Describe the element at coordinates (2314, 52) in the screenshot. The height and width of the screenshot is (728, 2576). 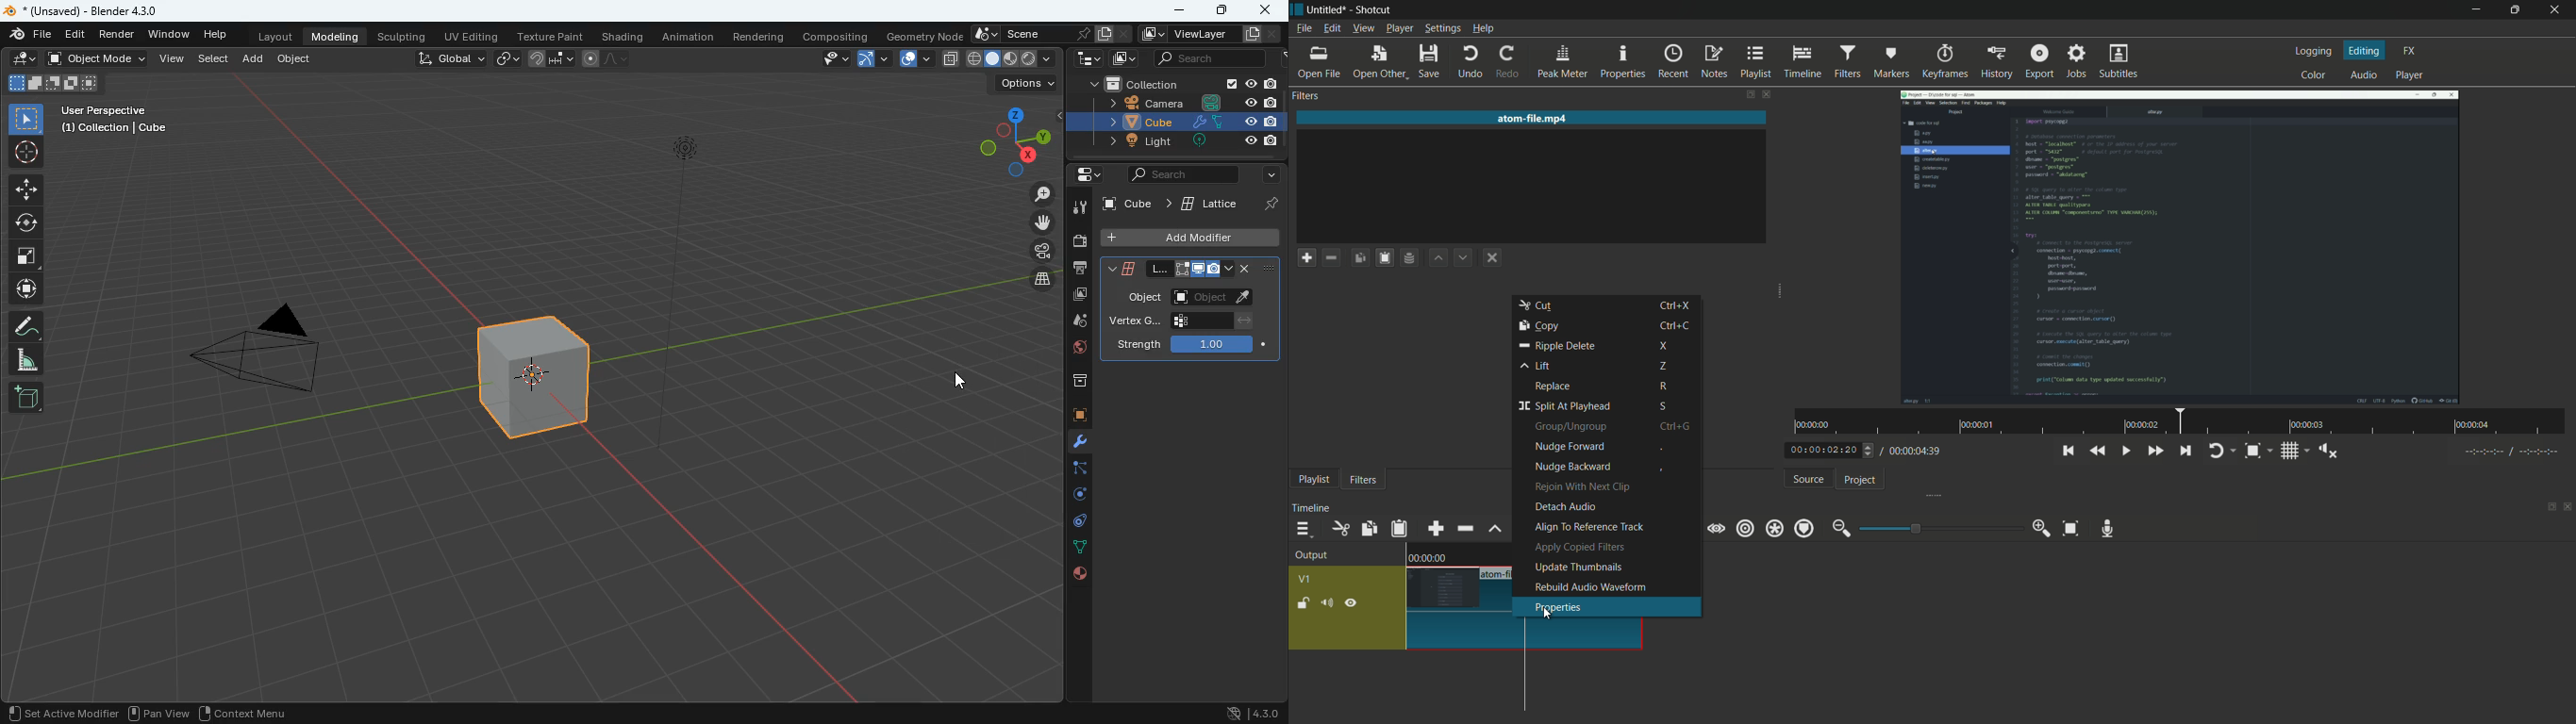
I see `logging` at that location.